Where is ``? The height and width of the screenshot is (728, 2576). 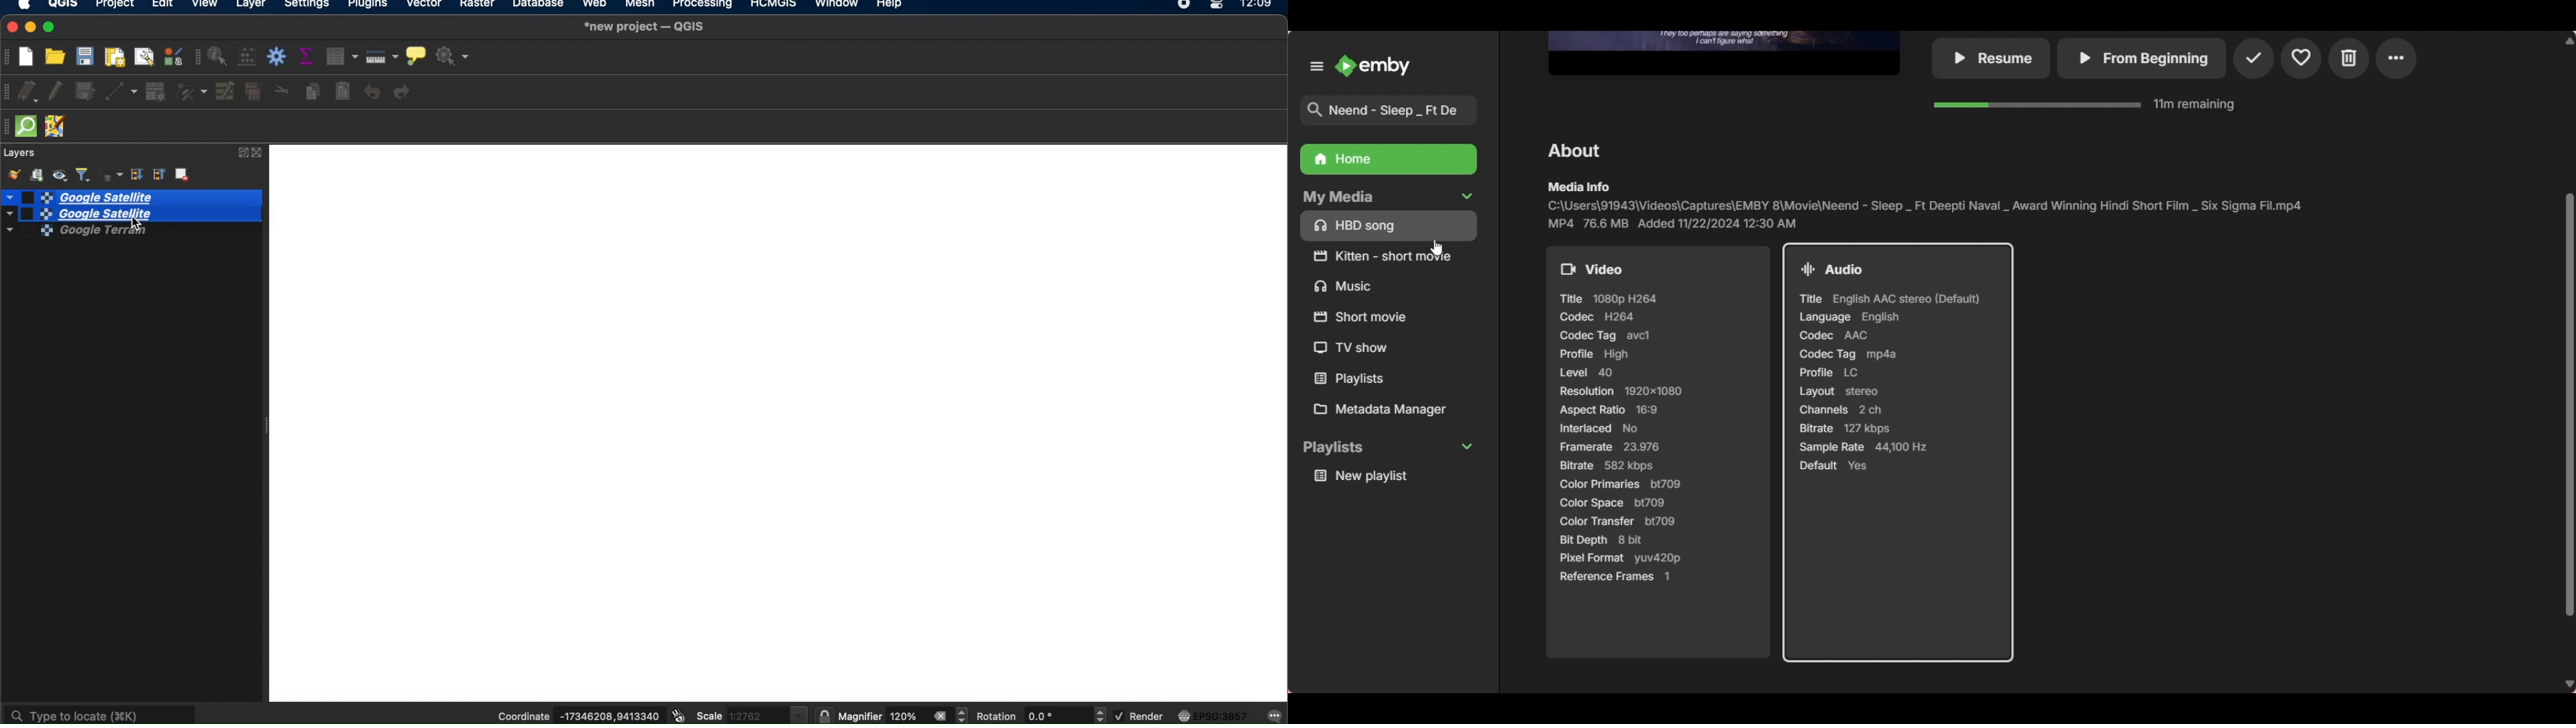  is located at coordinates (2256, 58).